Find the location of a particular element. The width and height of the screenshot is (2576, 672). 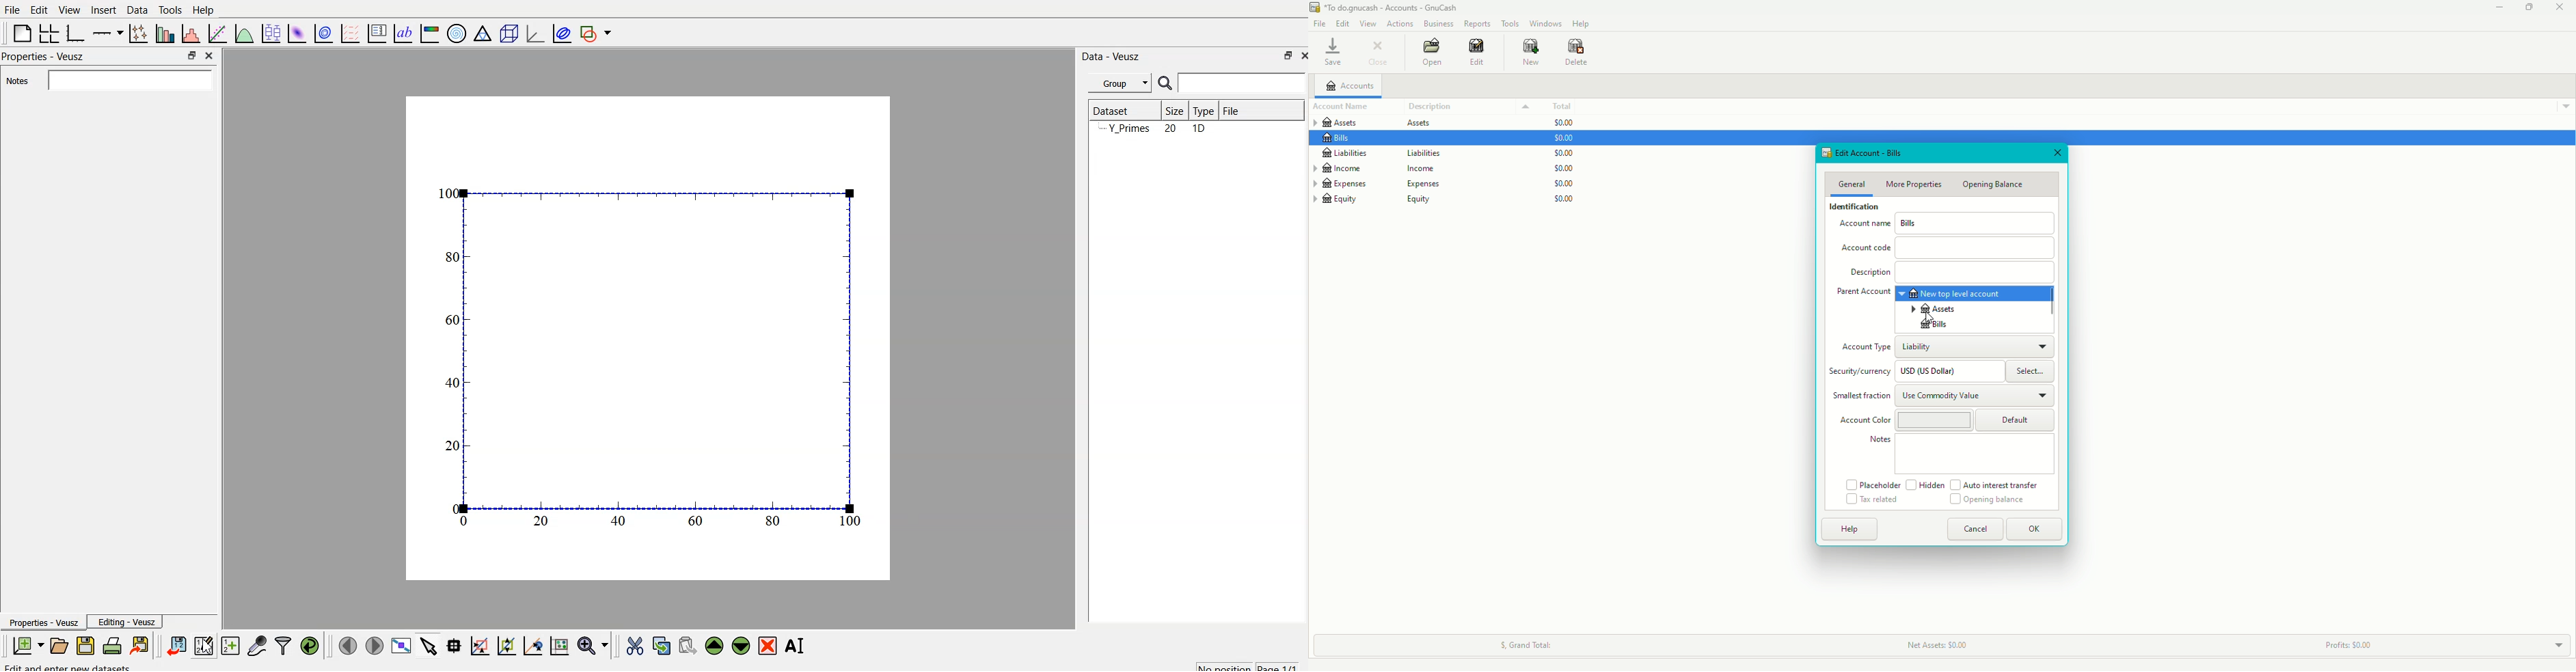

open a document is located at coordinates (58, 645).